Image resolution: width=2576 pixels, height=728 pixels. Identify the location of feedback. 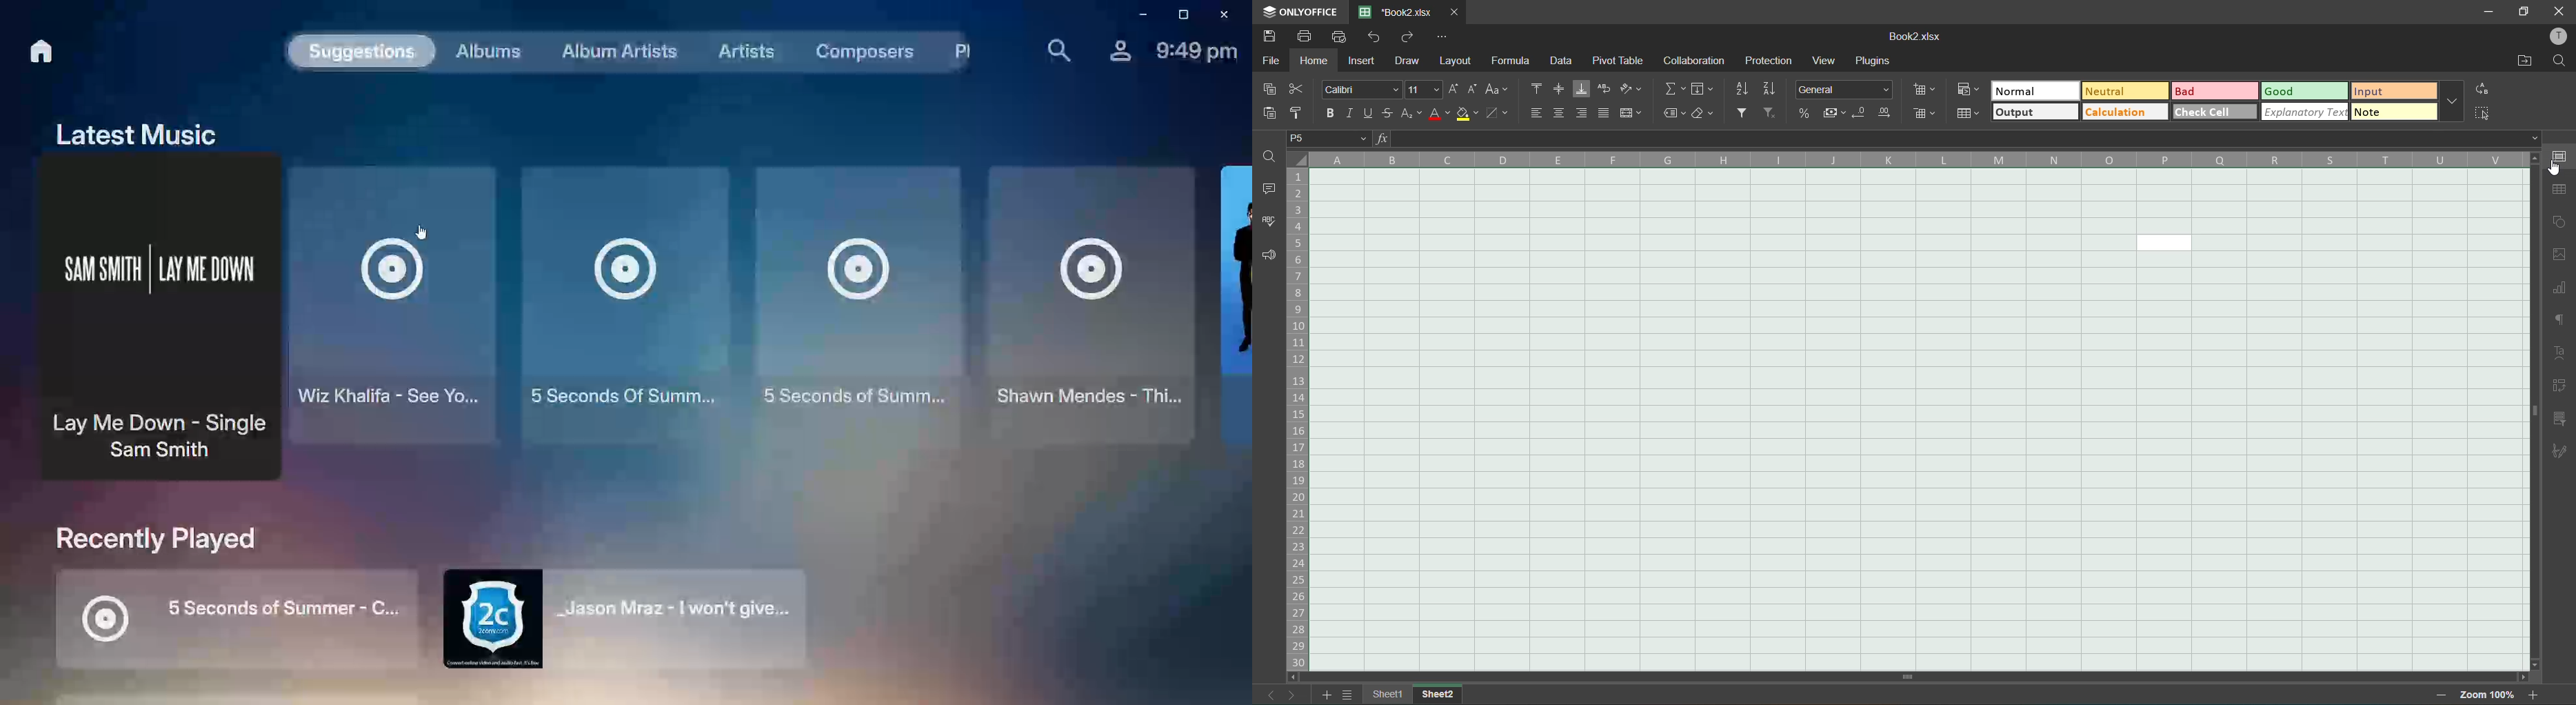
(1269, 256).